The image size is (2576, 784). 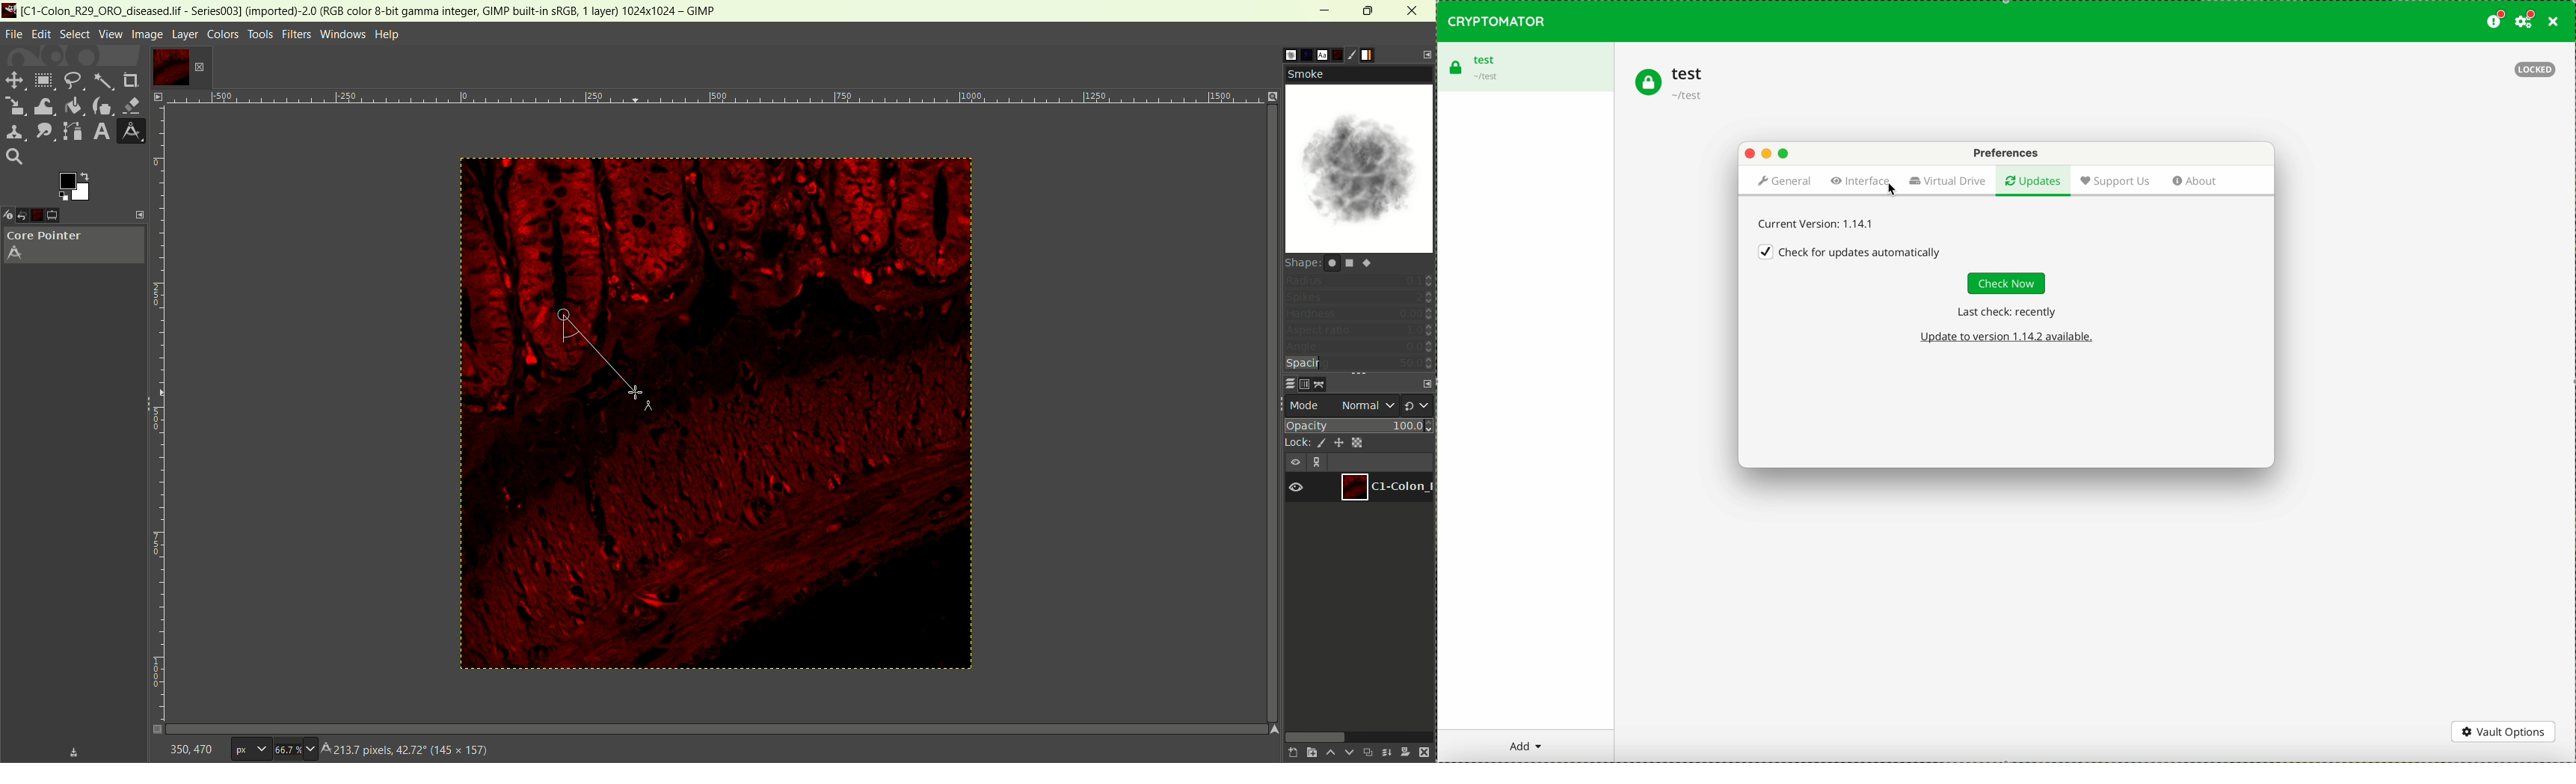 What do you see at coordinates (1356, 364) in the screenshot?
I see `spacing` at bounding box center [1356, 364].